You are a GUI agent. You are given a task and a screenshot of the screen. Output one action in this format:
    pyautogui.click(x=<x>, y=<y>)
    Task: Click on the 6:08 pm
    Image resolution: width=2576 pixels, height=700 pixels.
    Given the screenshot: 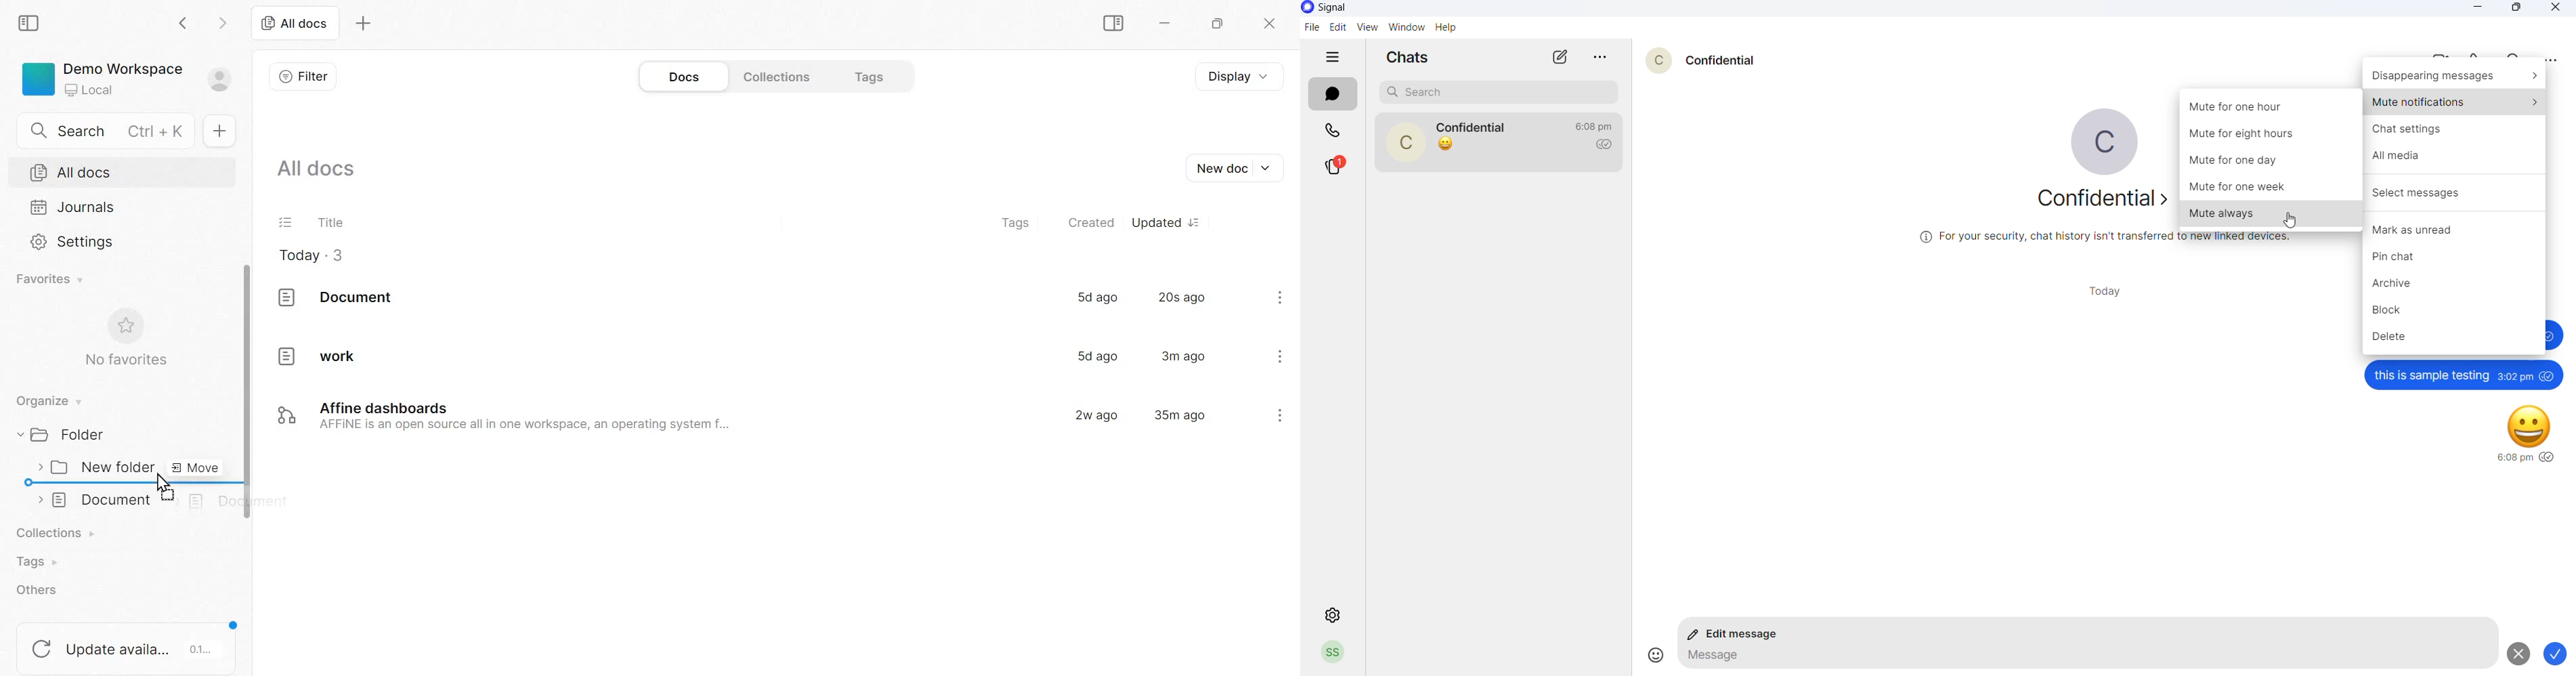 What is the action you would take?
    pyautogui.click(x=2513, y=458)
    